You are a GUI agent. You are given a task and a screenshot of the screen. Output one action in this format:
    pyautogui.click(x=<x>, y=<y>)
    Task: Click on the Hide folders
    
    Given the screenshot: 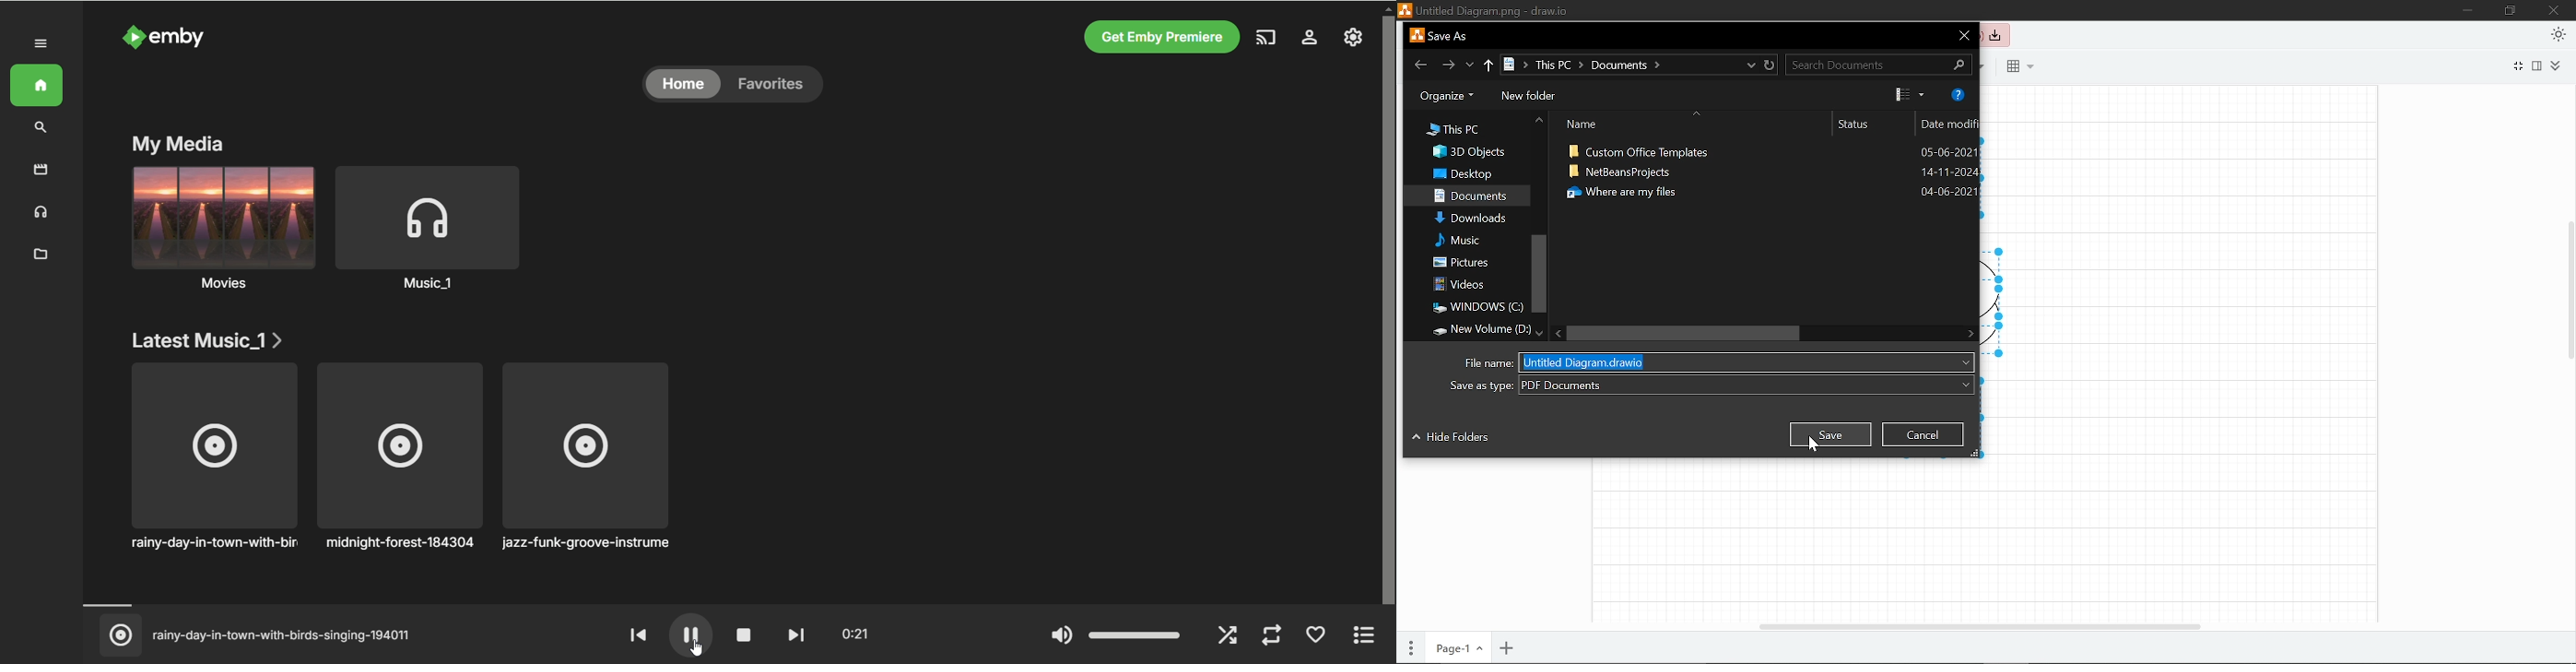 What is the action you would take?
    pyautogui.click(x=1450, y=440)
    